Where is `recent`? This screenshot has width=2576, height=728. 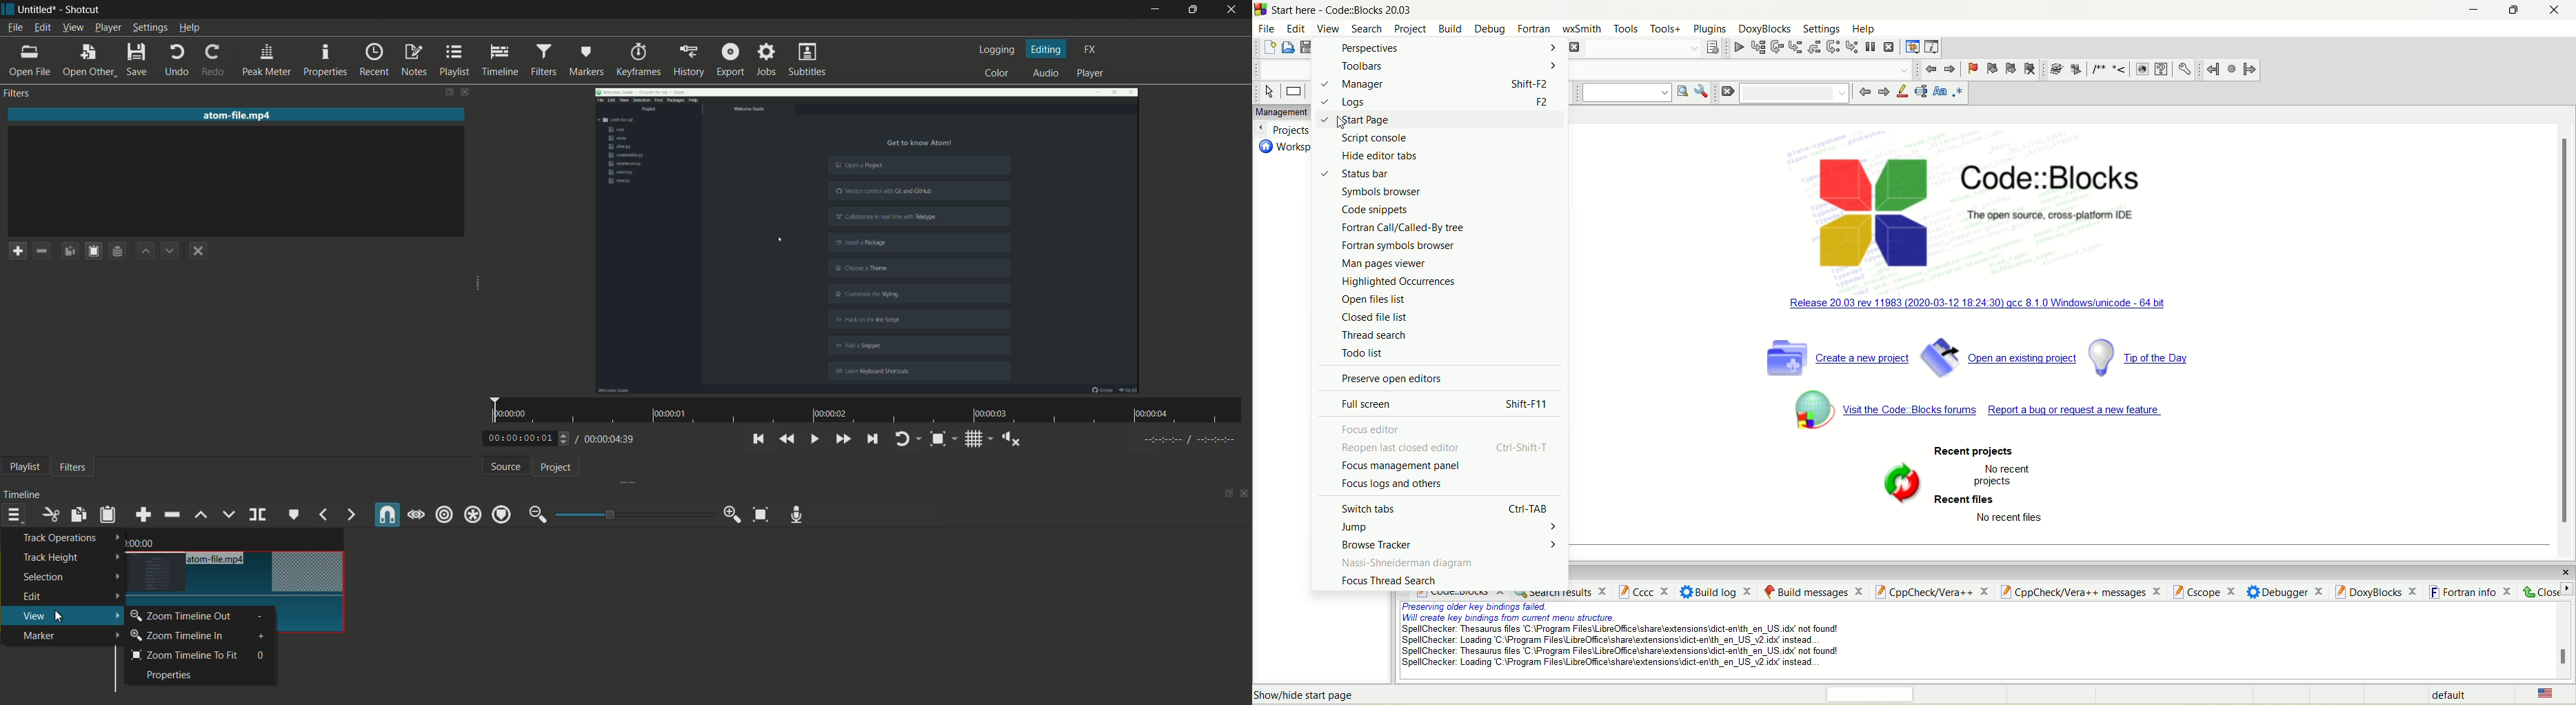 recent is located at coordinates (375, 60).